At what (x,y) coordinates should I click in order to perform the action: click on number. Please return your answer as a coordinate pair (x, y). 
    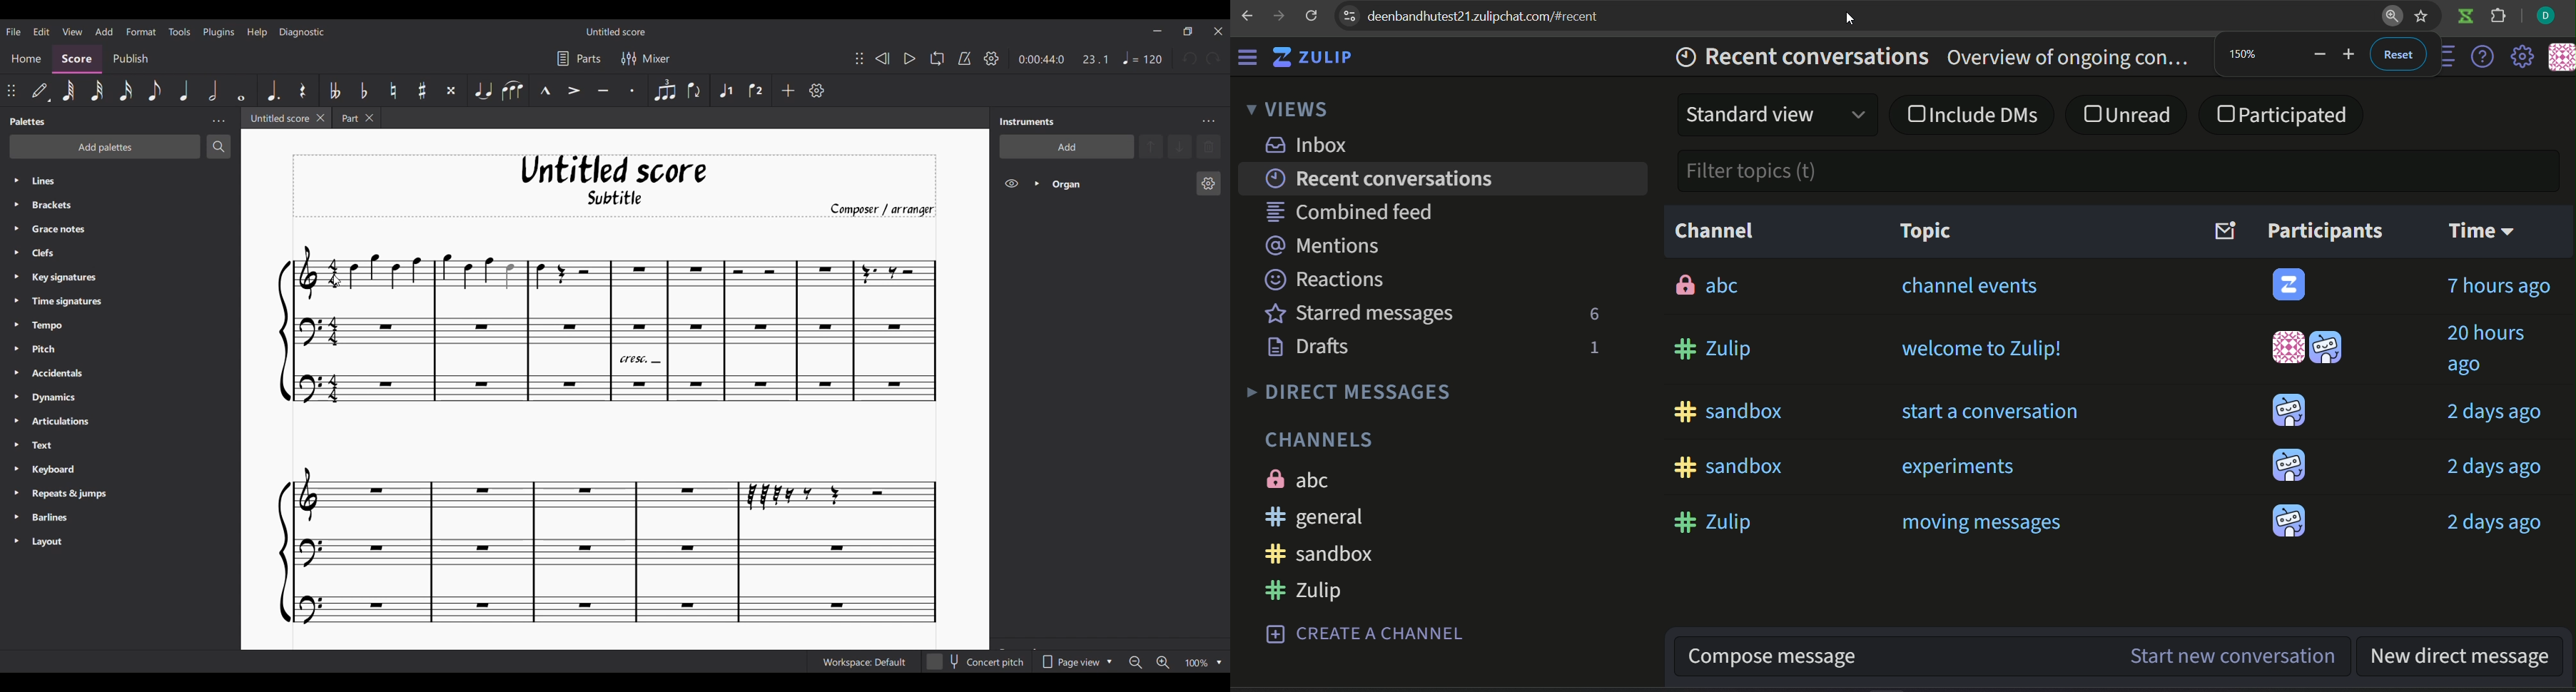
    Looking at the image, I should click on (1594, 315).